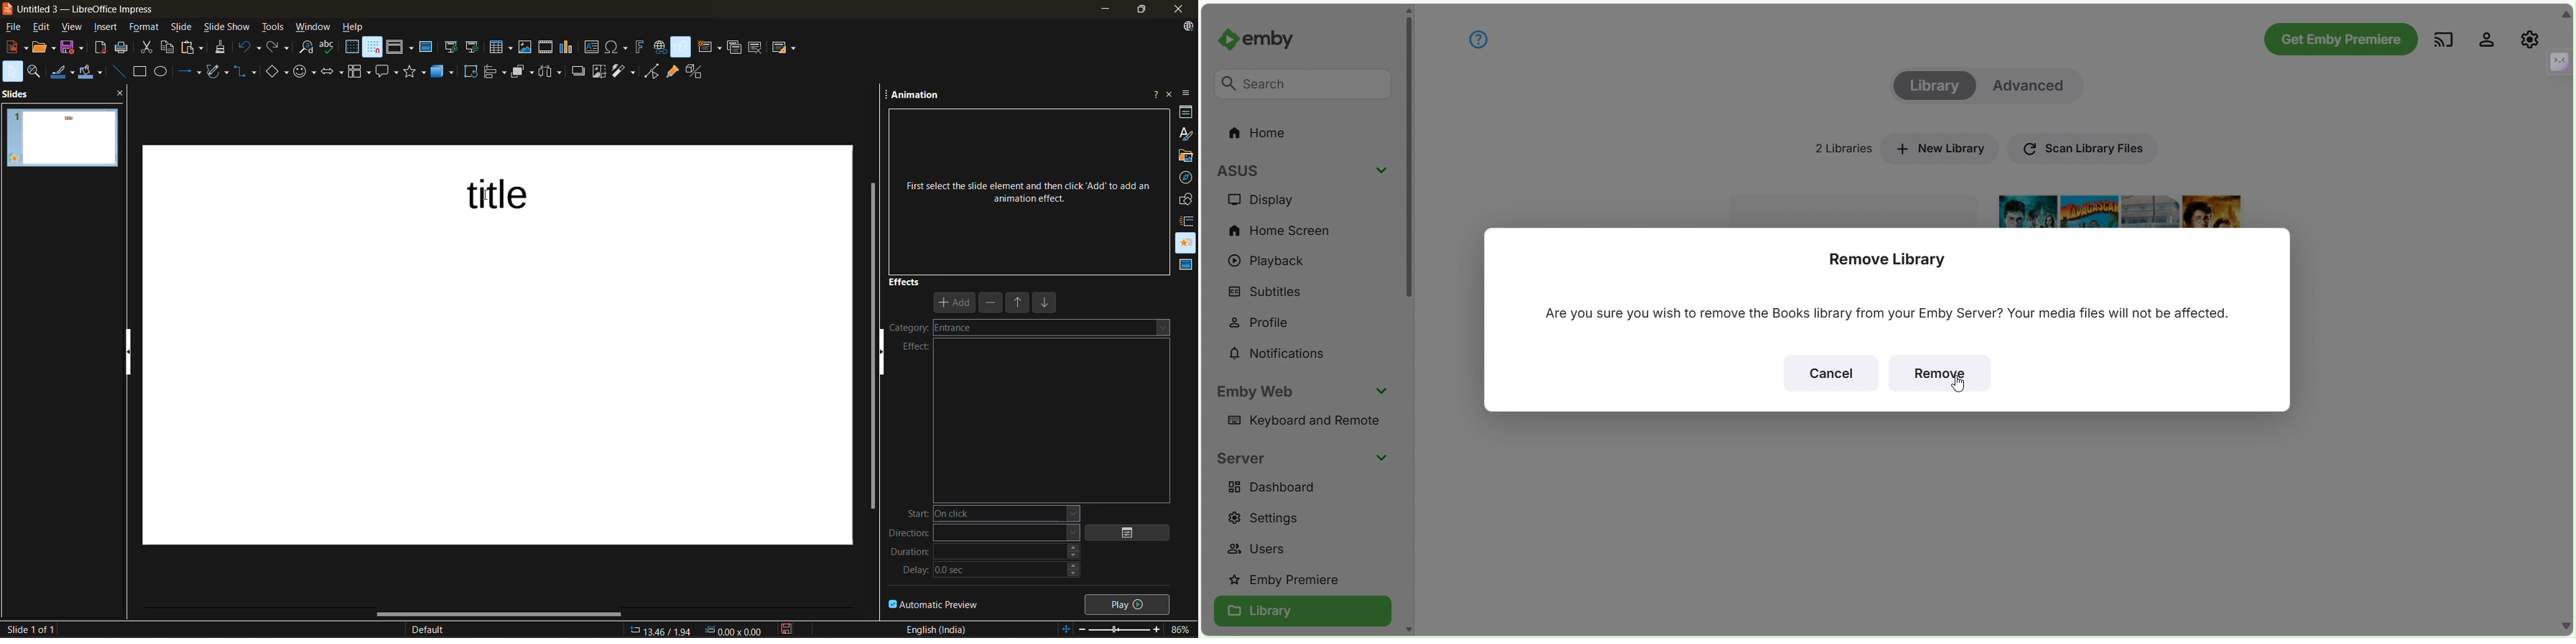 This screenshot has height=644, width=2576. What do you see at coordinates (277, 74) in the screenshot?
I see `basic shapes` at bounding box center [277, 74].